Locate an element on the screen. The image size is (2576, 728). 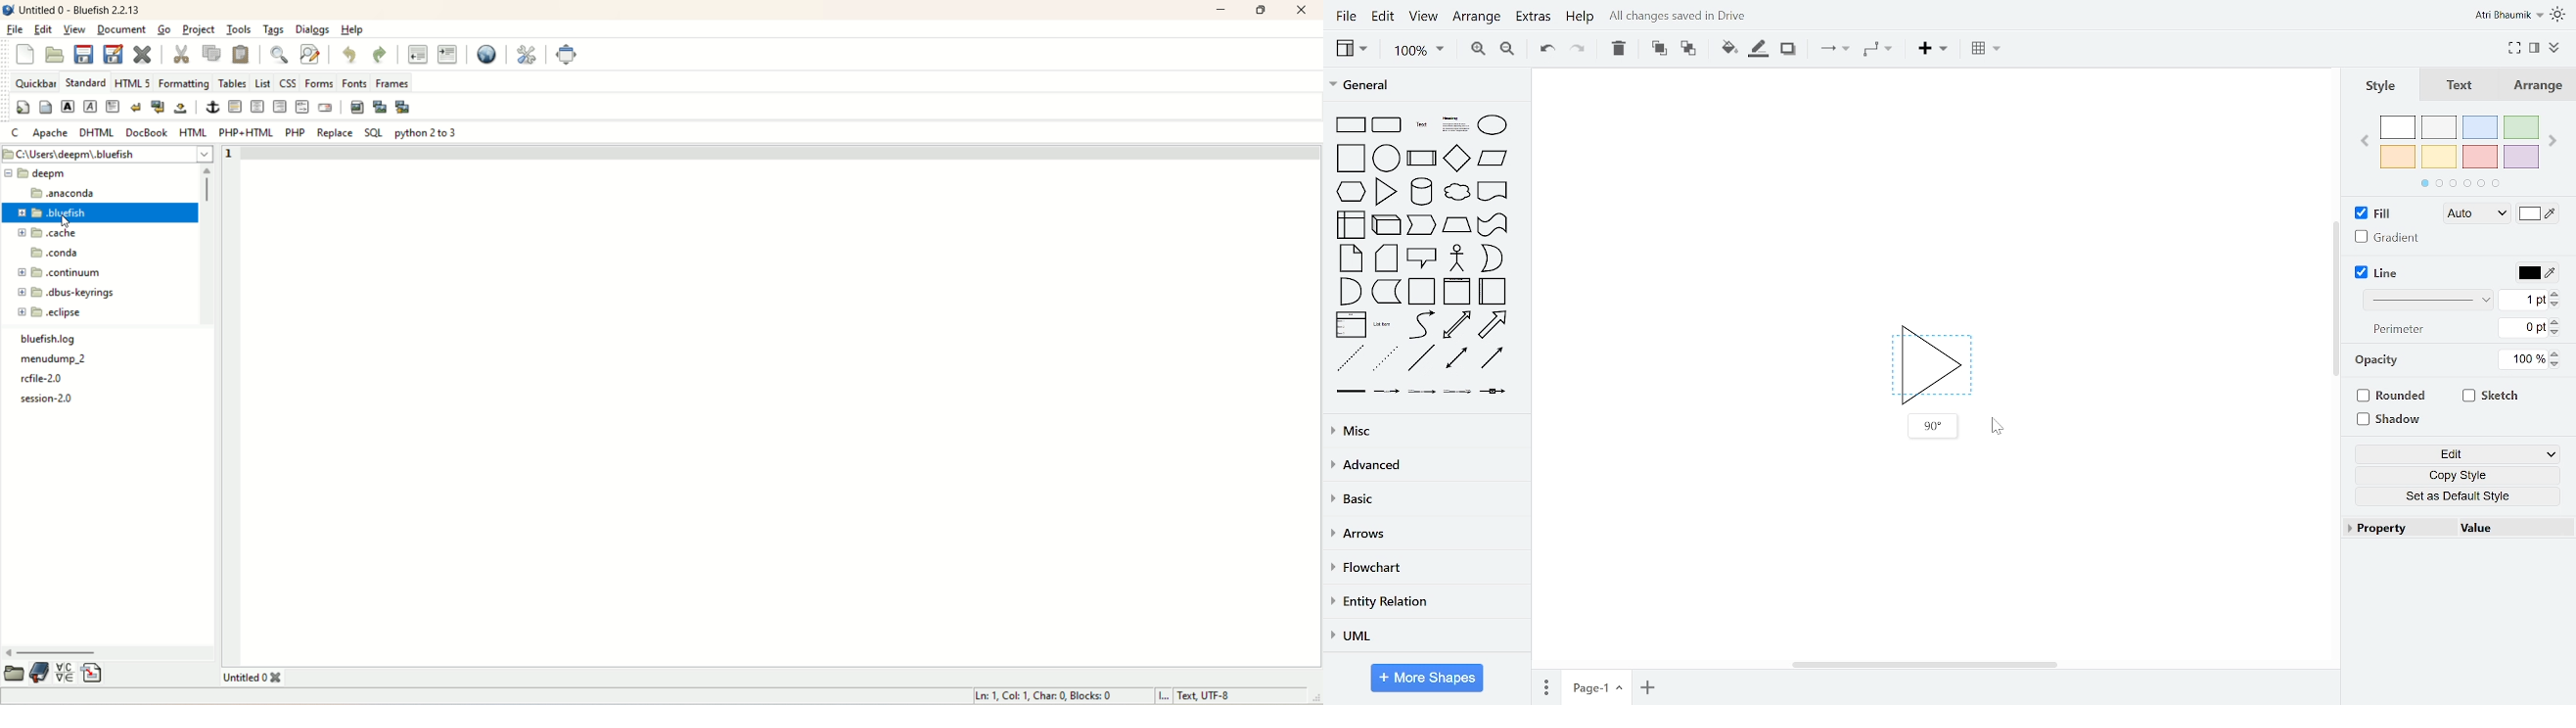
HTML comment is located at coordinates (301, 106).